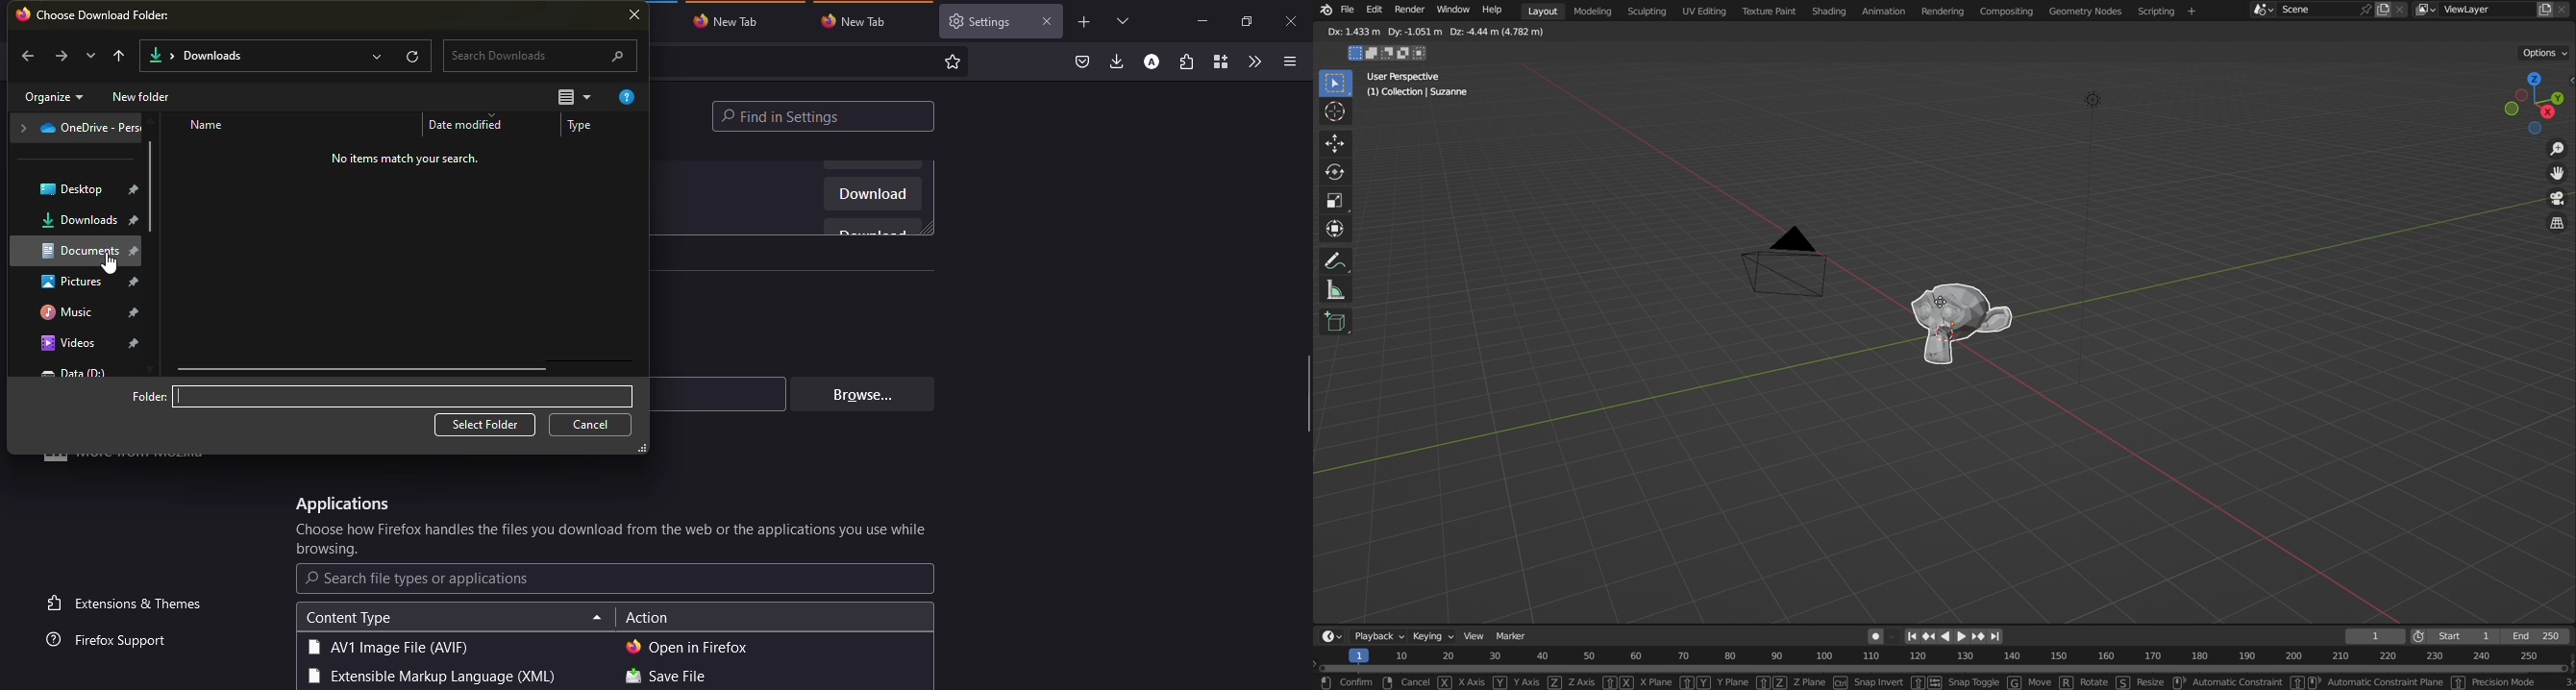 Image resolution: width=2576 pixels, height=700 pixels. Describe the element at coordinates (981, 21) in the screenshot. I see `tab` at that location.